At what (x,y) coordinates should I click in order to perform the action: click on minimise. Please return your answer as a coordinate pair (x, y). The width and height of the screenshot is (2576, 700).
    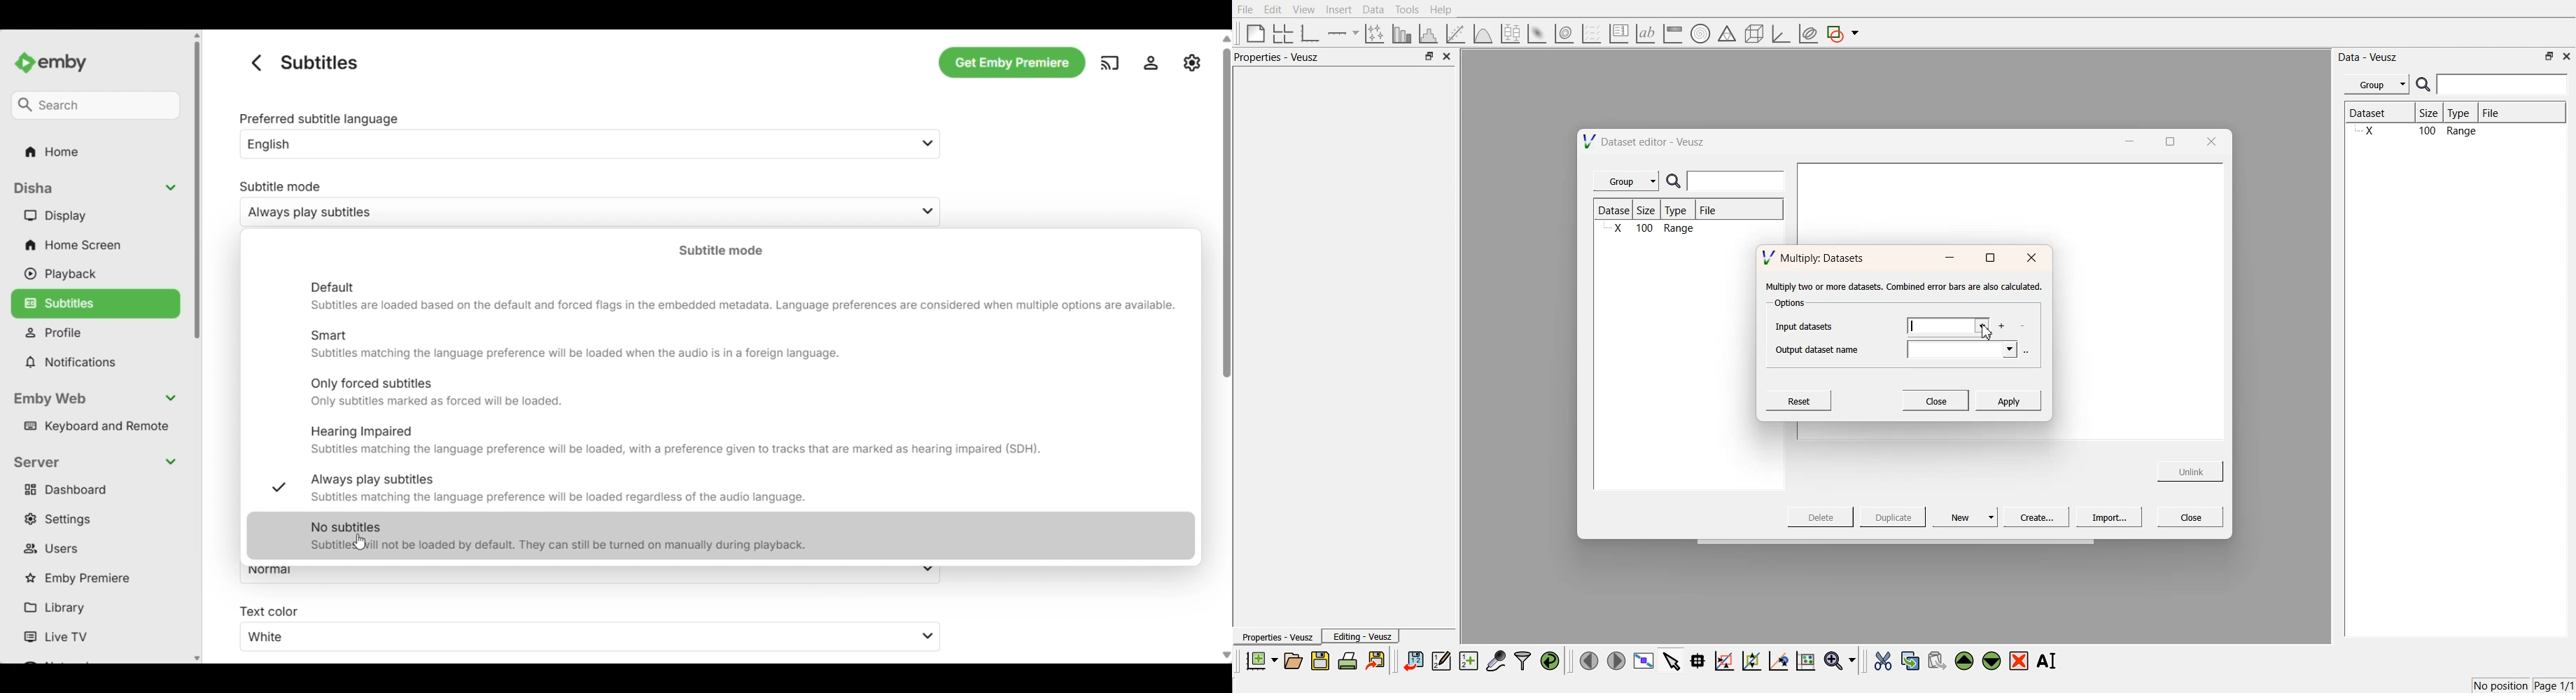
    Looking at the image, I should click on (1949, 258).